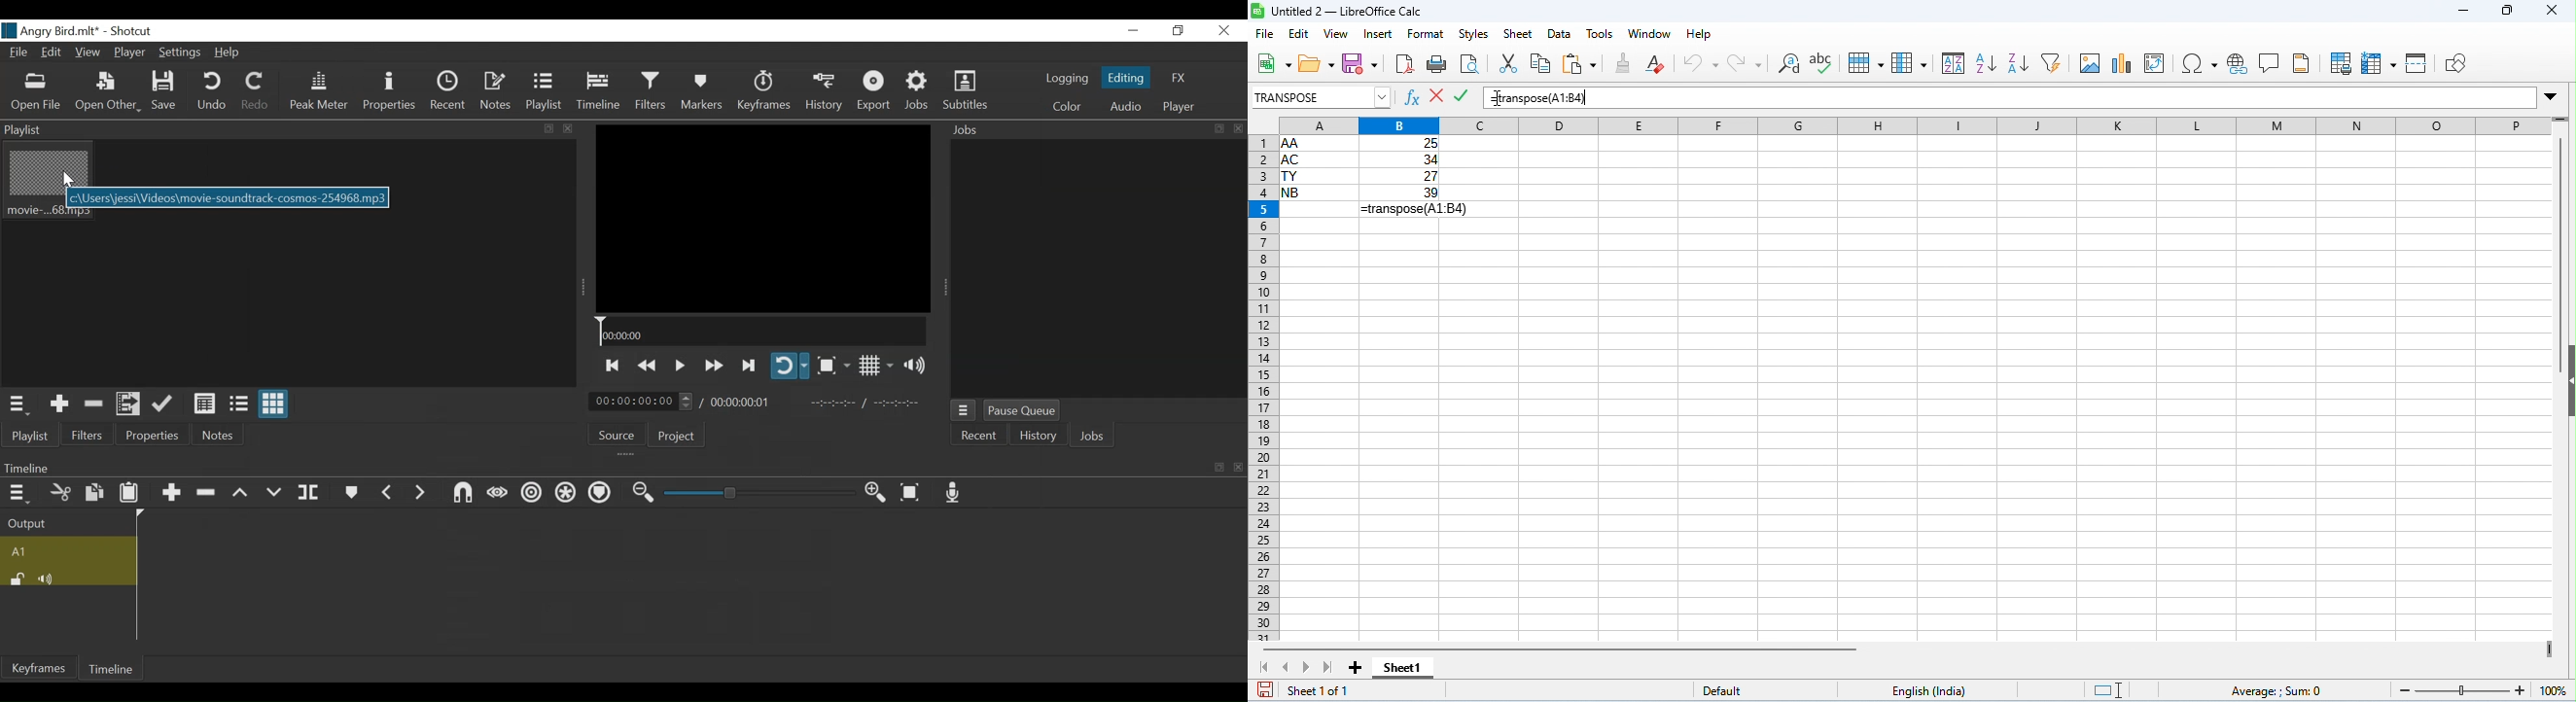 This screenshot has height=728, width=2576. What do you see at coordinates (2477, 689) in the screenshot?
I see `zoom` at bounding box center [2477, 689].